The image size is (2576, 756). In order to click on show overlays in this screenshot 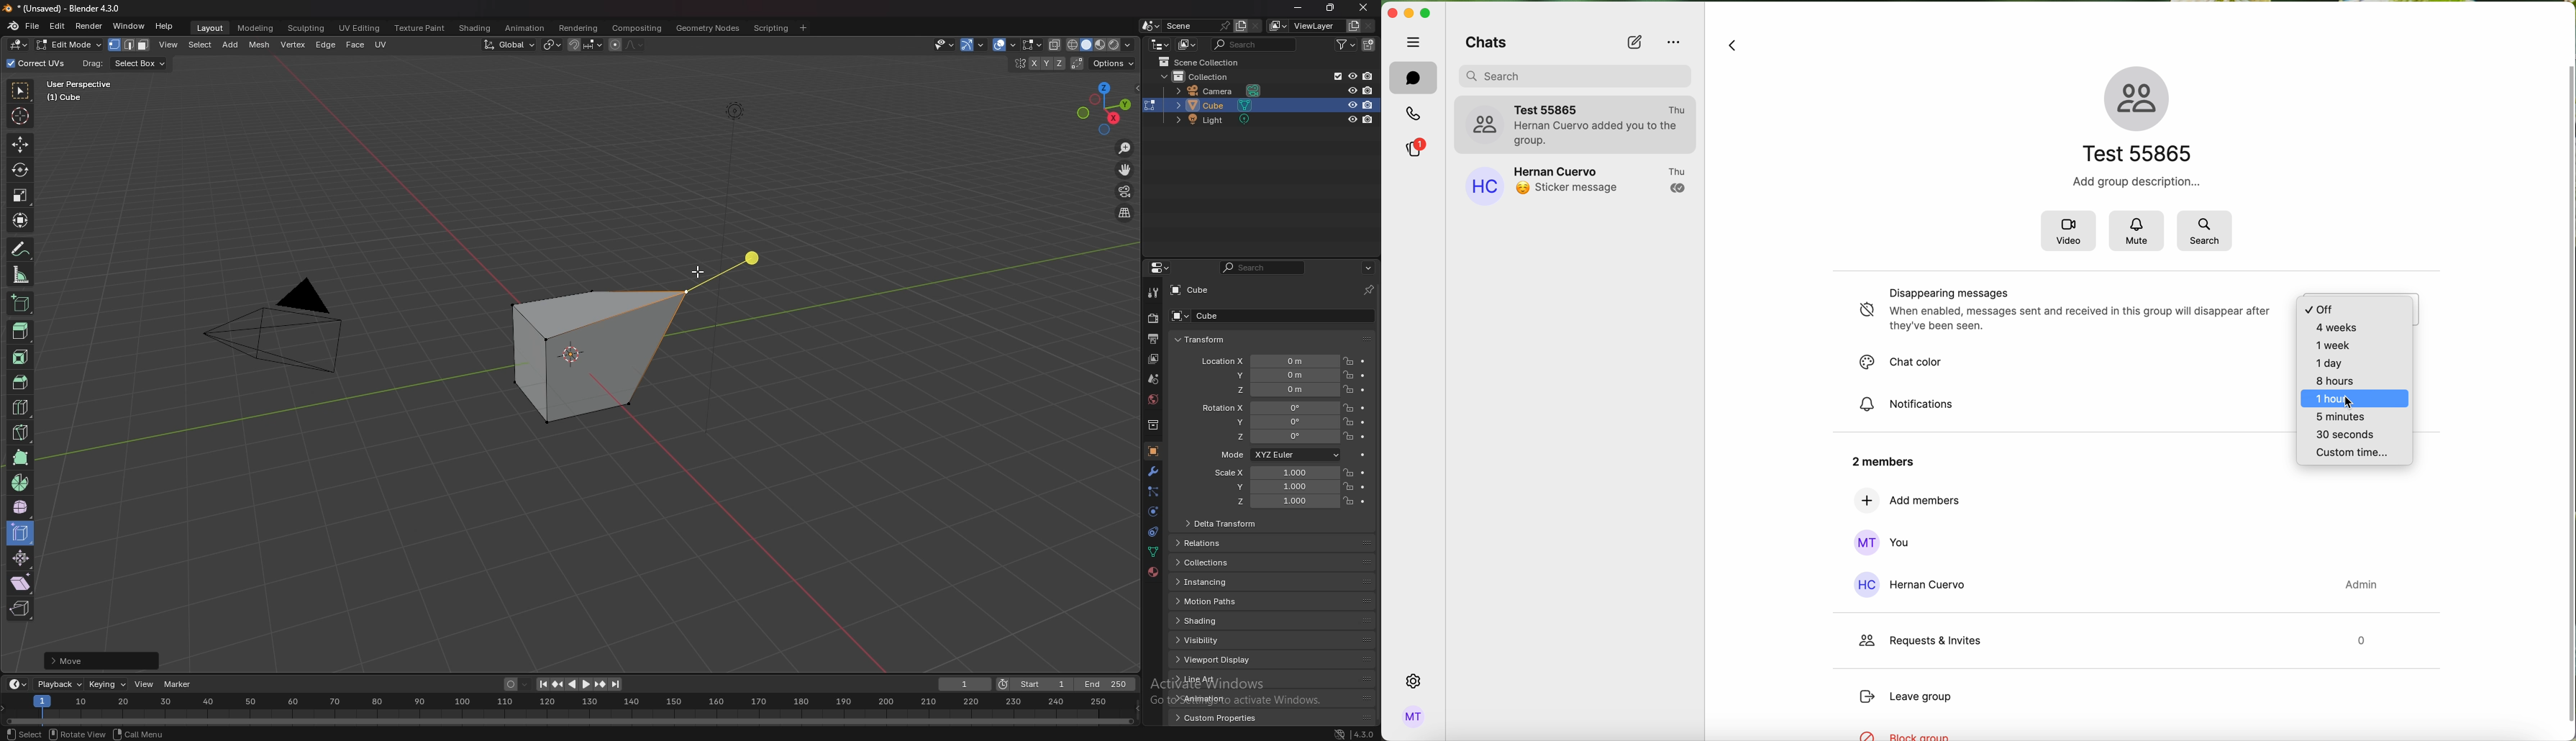, I will do `click(1030, 45)`.